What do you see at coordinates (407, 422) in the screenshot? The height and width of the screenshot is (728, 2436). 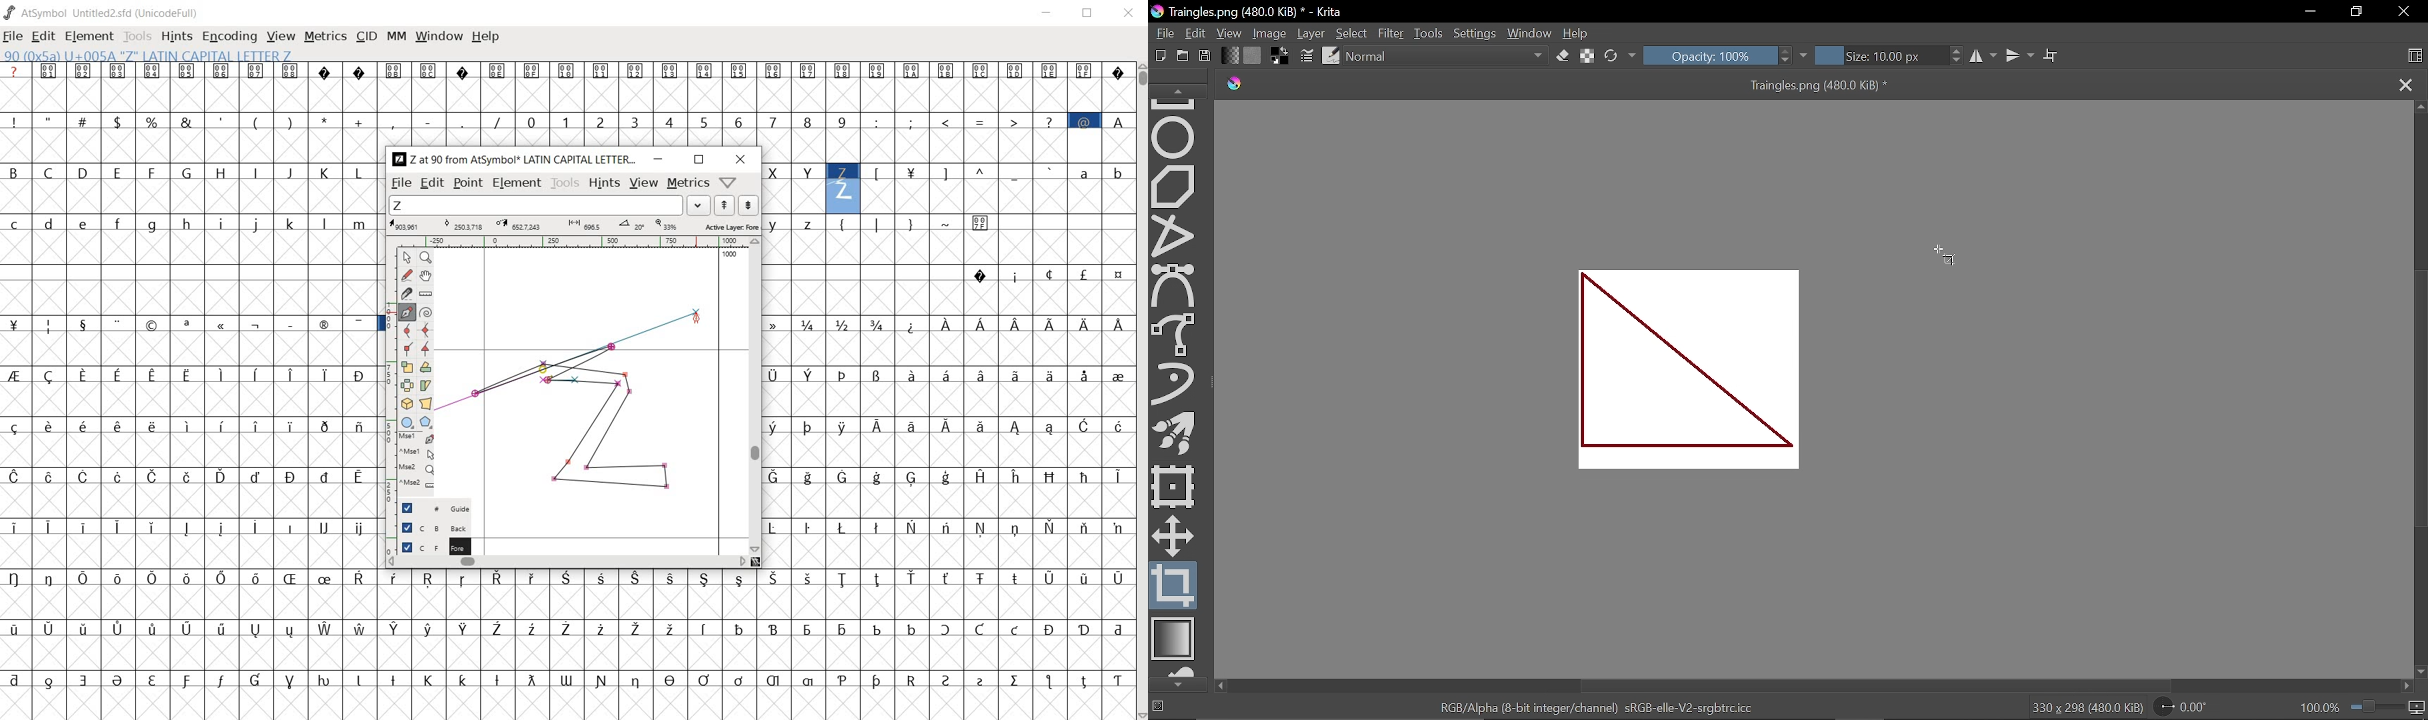 I see `rectangle or ellipse` at bounding box center [407, 422].